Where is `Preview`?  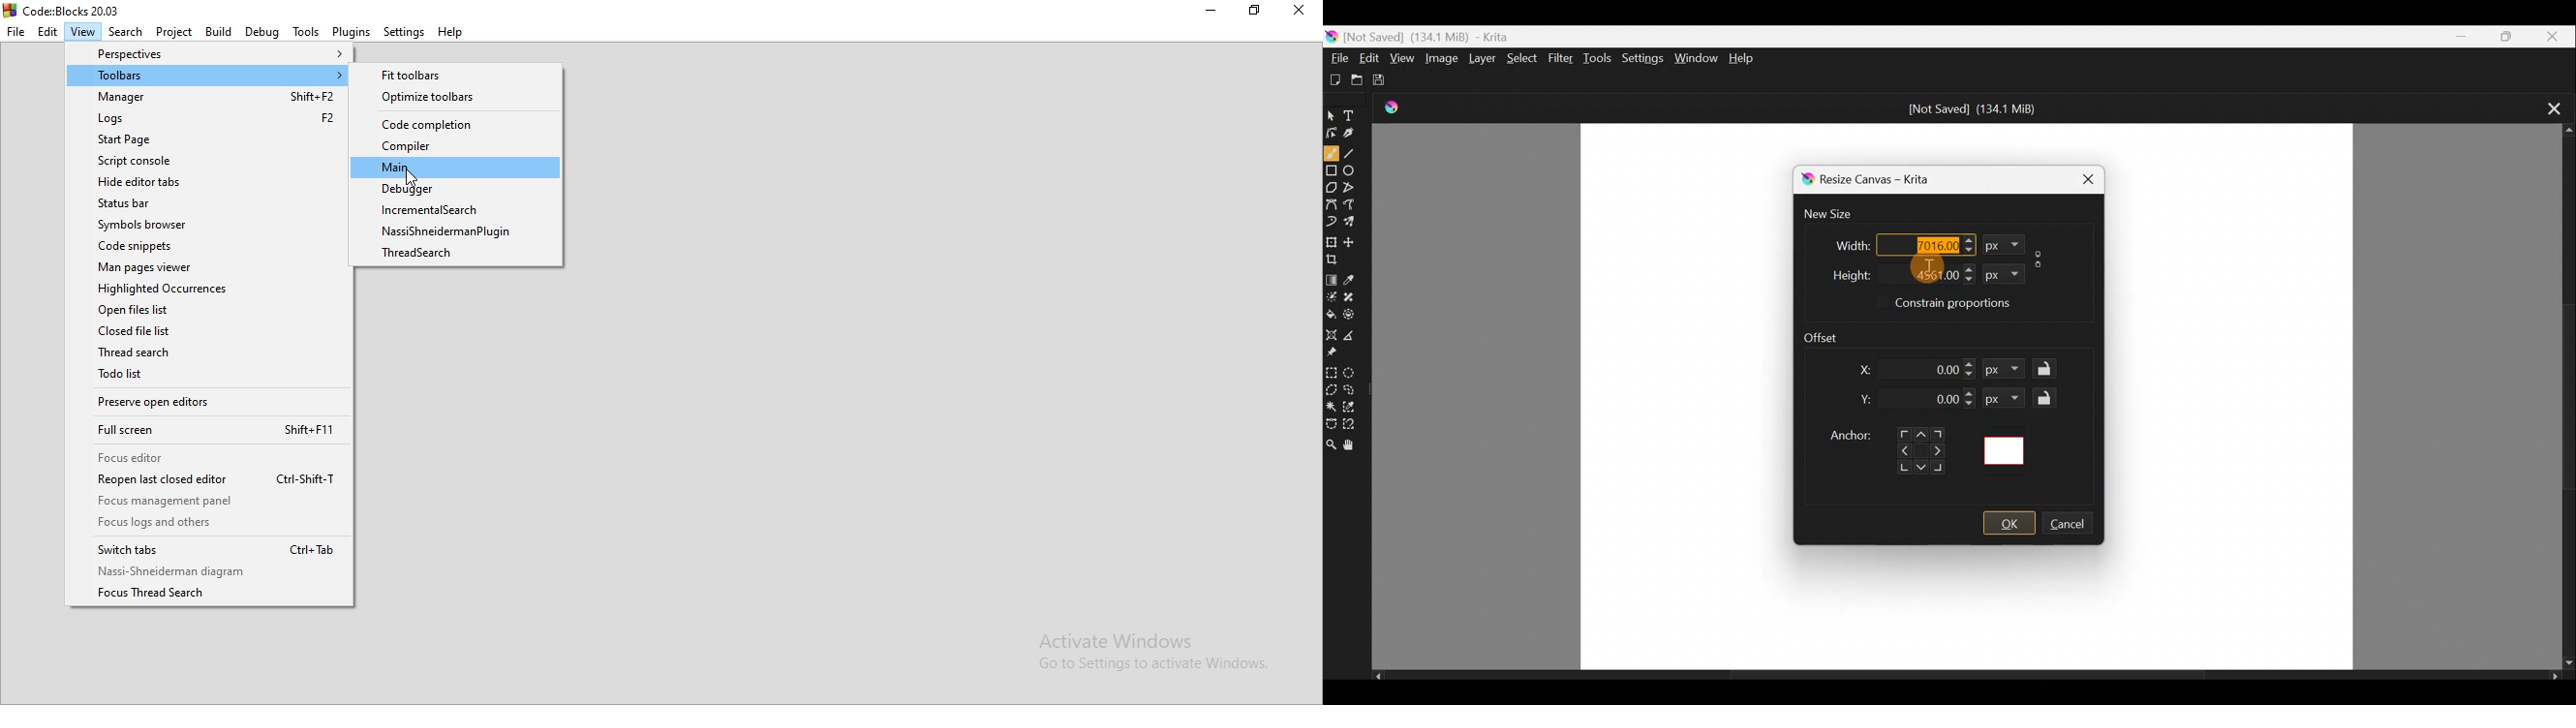
Preview is located at coordinates (2012, 450).